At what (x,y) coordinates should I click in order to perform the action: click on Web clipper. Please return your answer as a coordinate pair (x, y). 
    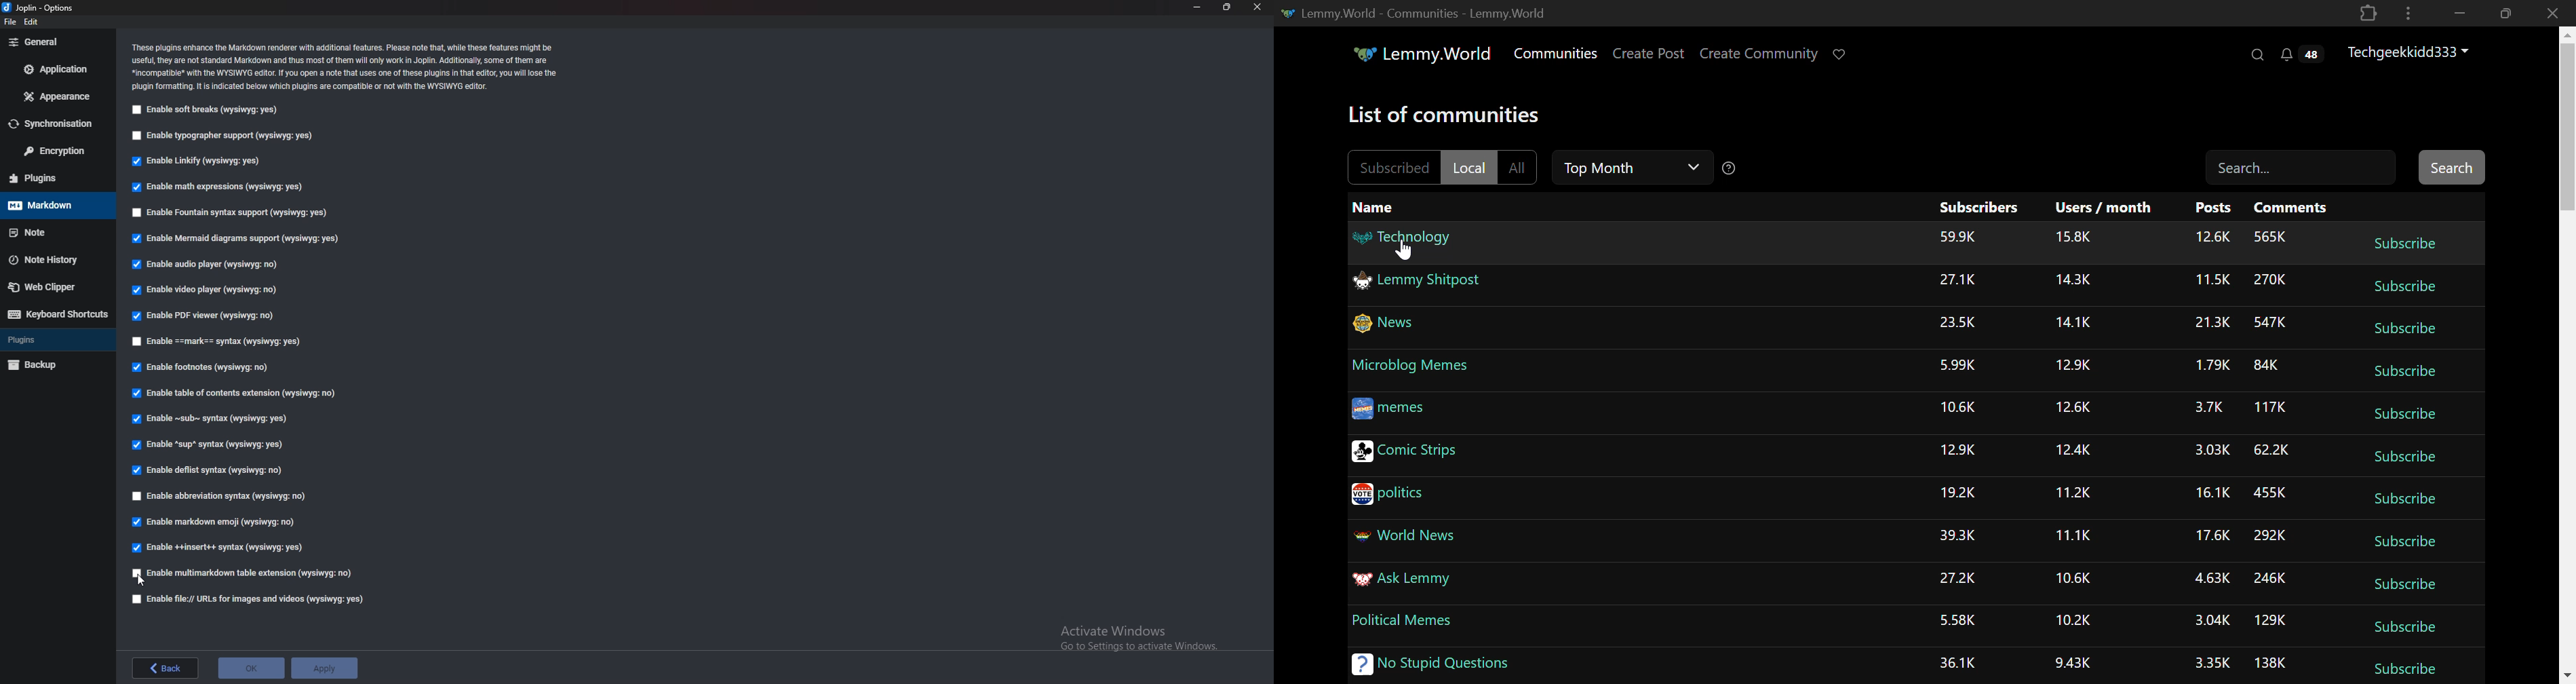
    Looking at the image, I should click on (53, 288).